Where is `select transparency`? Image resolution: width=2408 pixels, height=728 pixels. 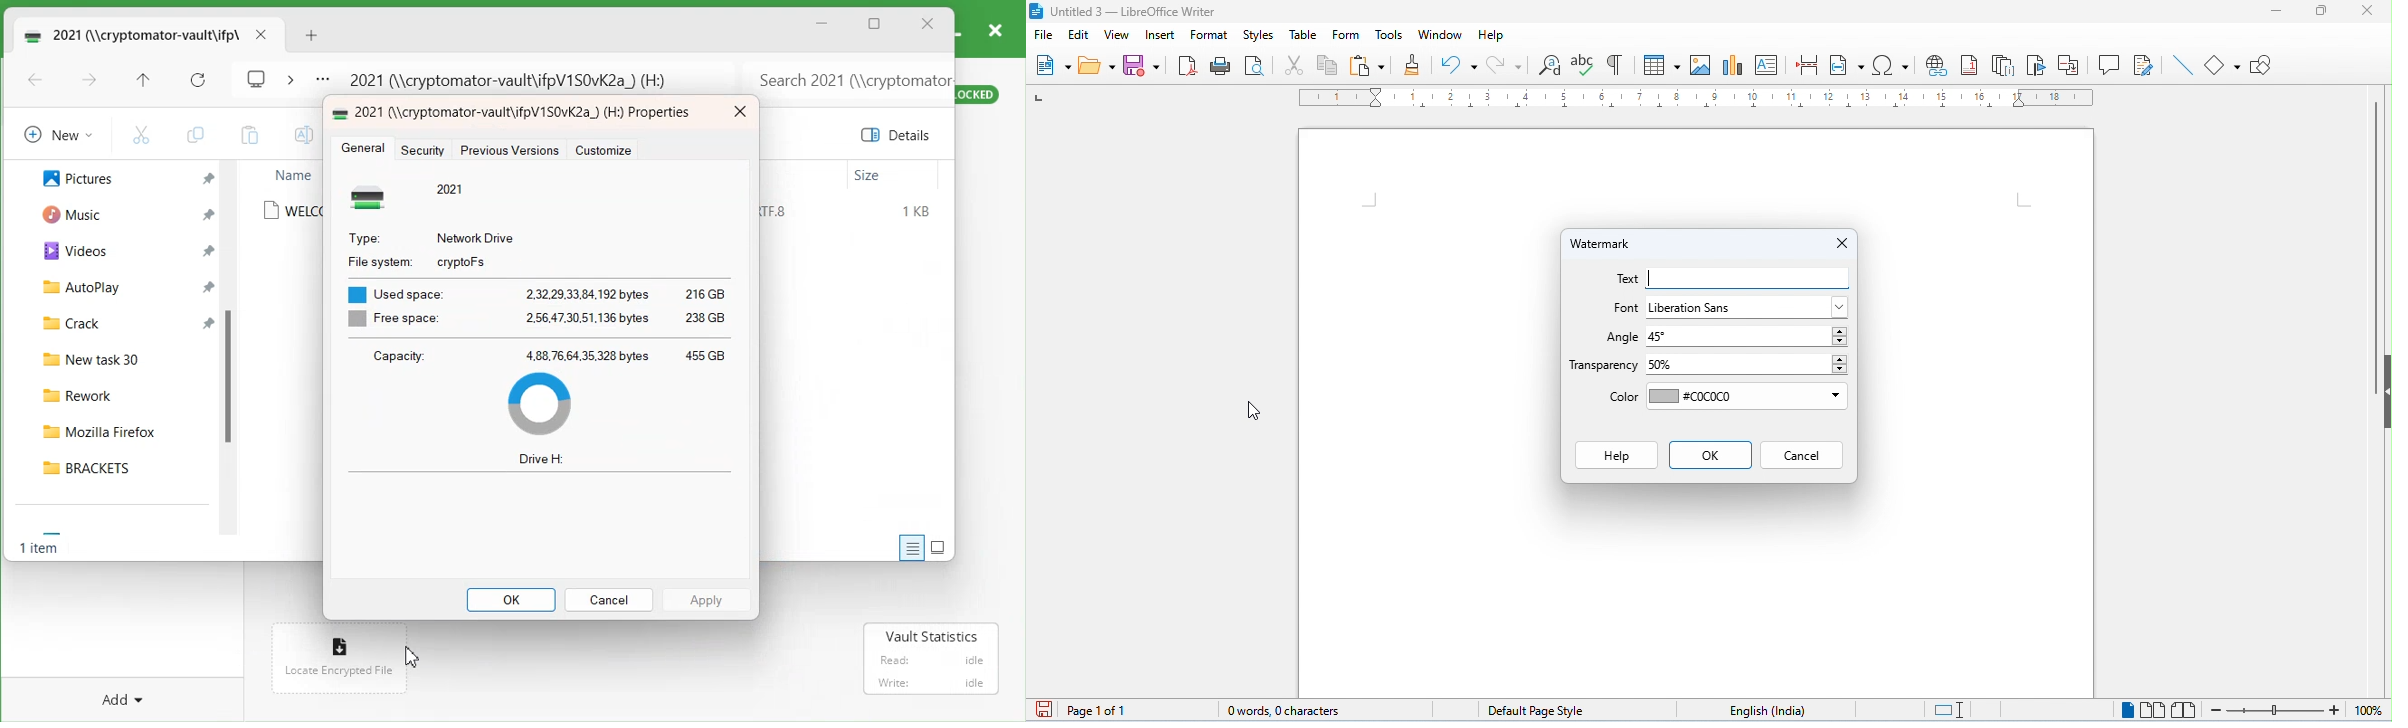
select transparency is located at coordinates (1750, 364).